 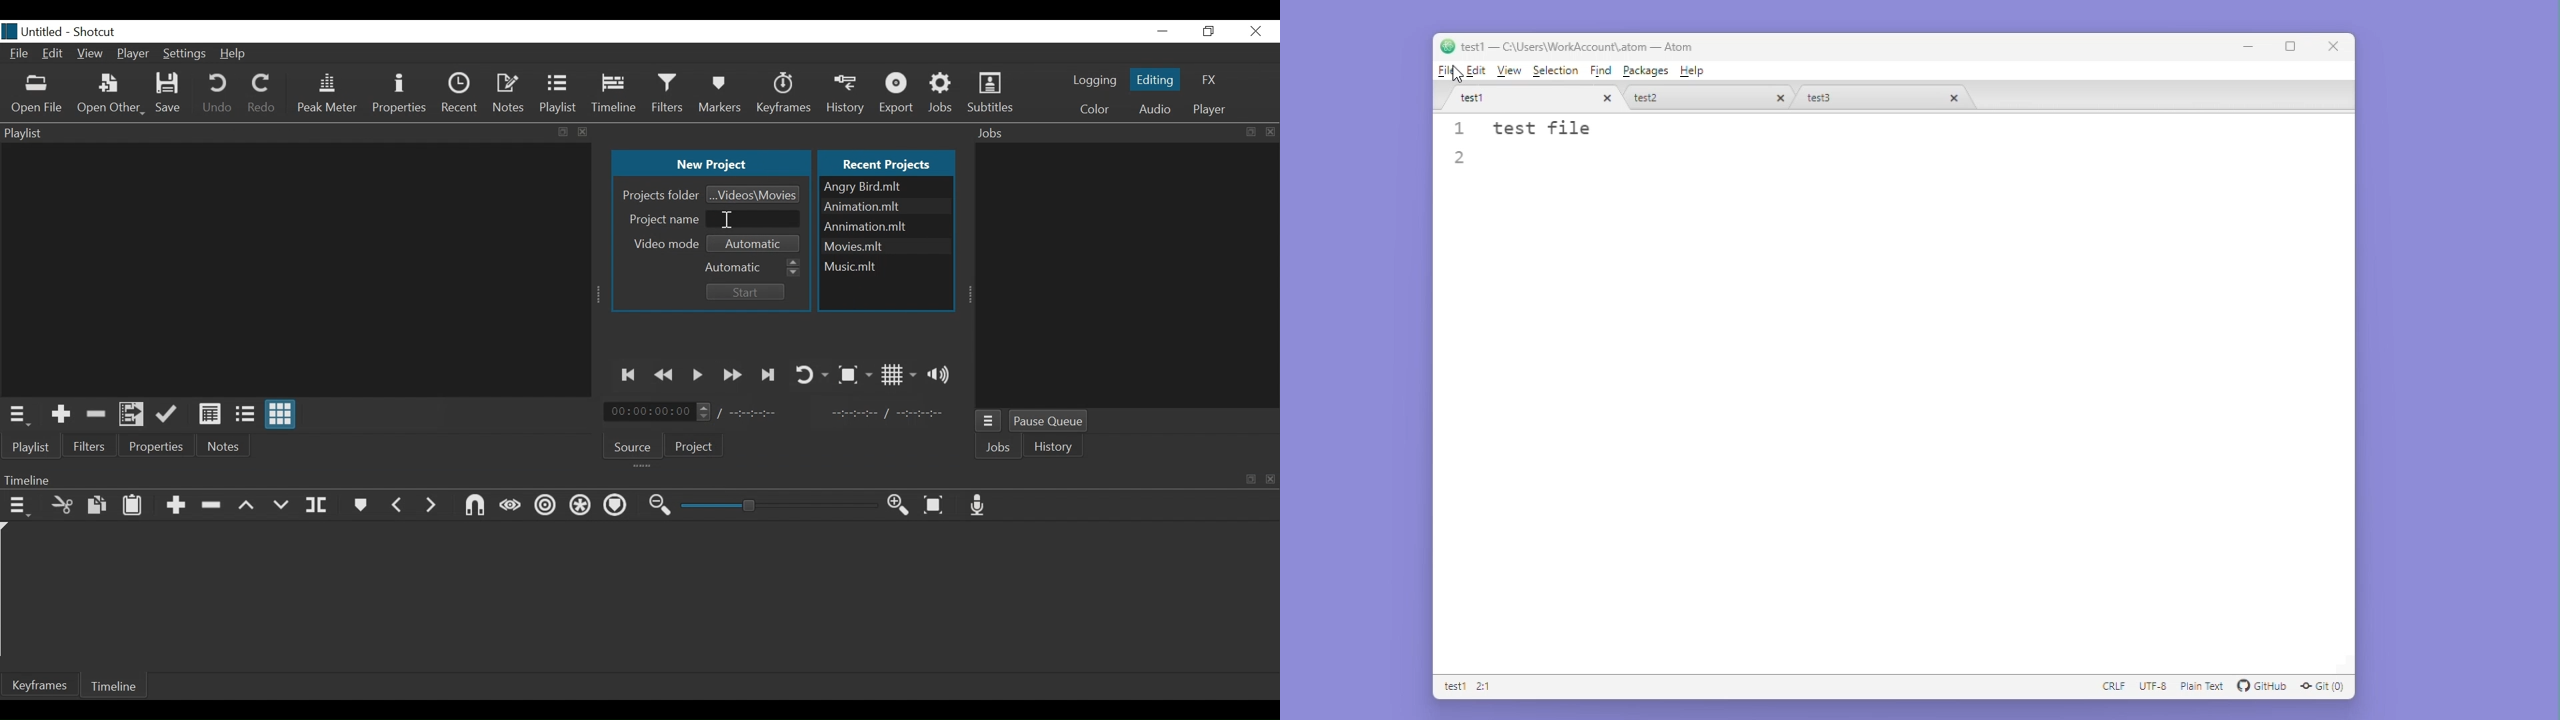 What do you see at coordinates (63, 504) in the screenshot?
I see `Cut` at bounding box center [63, 504].